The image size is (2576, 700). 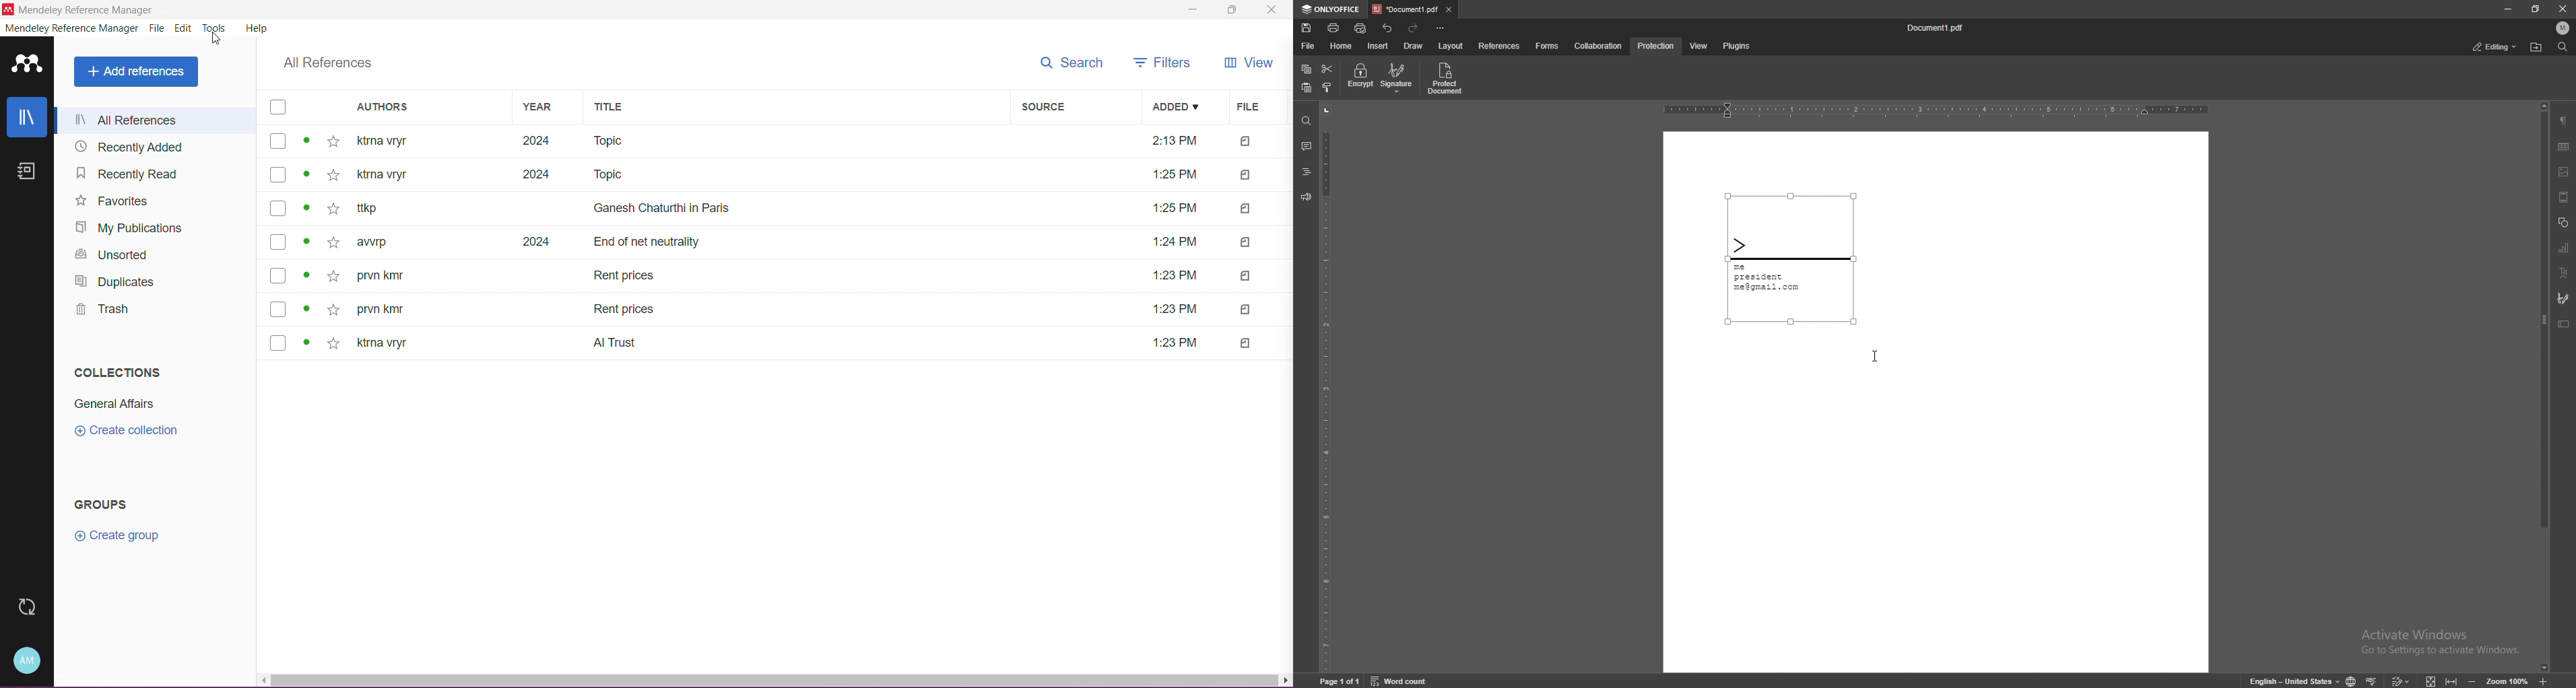 What do you see at coordinates (133, 176) in the screenshot?
I see `Recently Read` at bounding box center [133, 176].